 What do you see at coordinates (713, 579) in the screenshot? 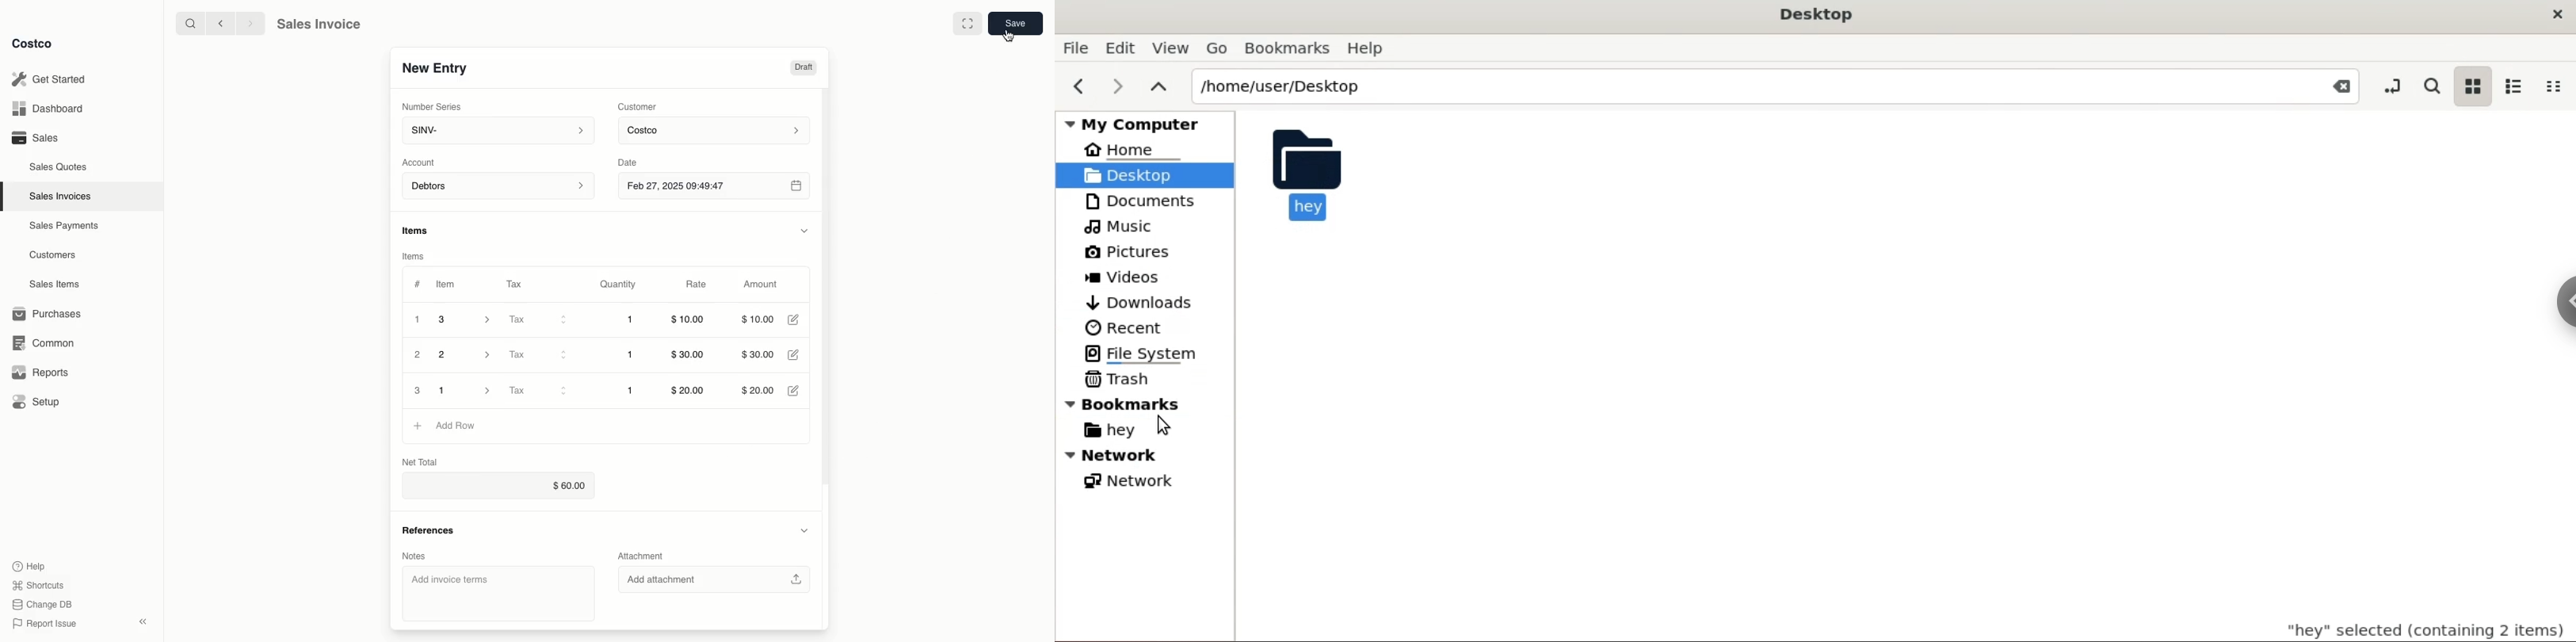
I see `Add attachment` at bounding box center [713, 579].